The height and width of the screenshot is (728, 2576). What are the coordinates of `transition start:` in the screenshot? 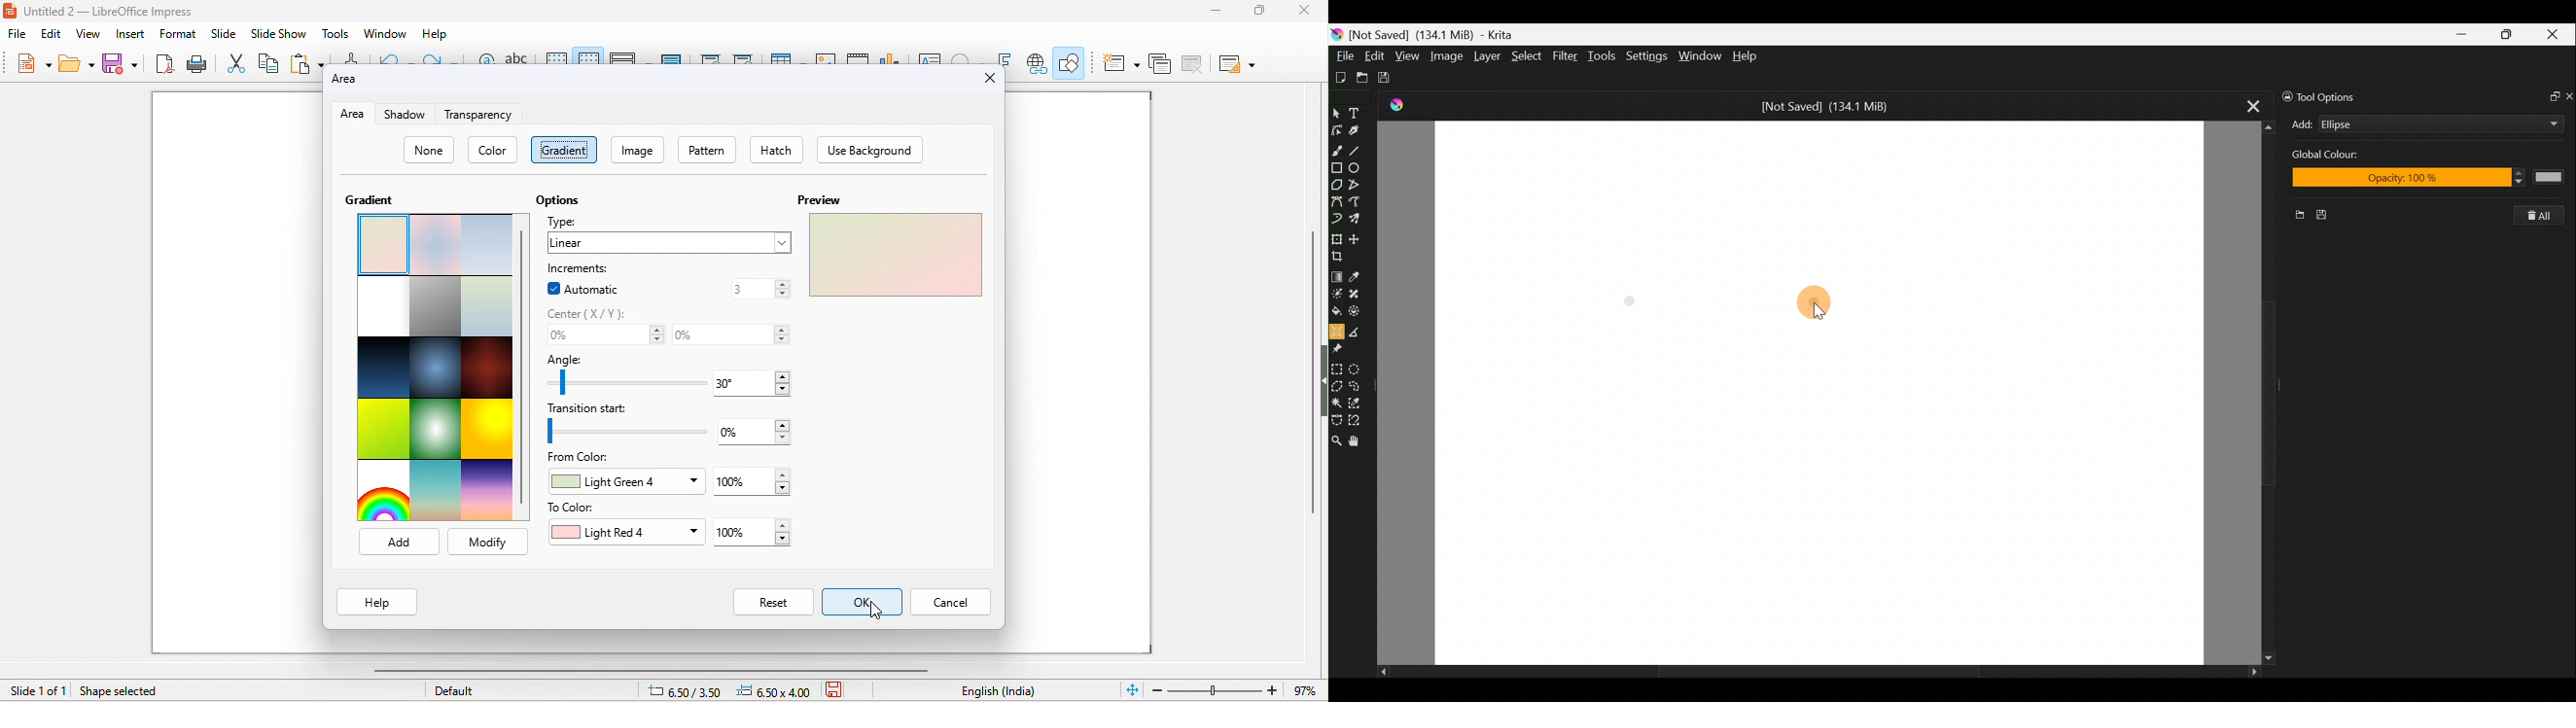 It's located at (601, 409).